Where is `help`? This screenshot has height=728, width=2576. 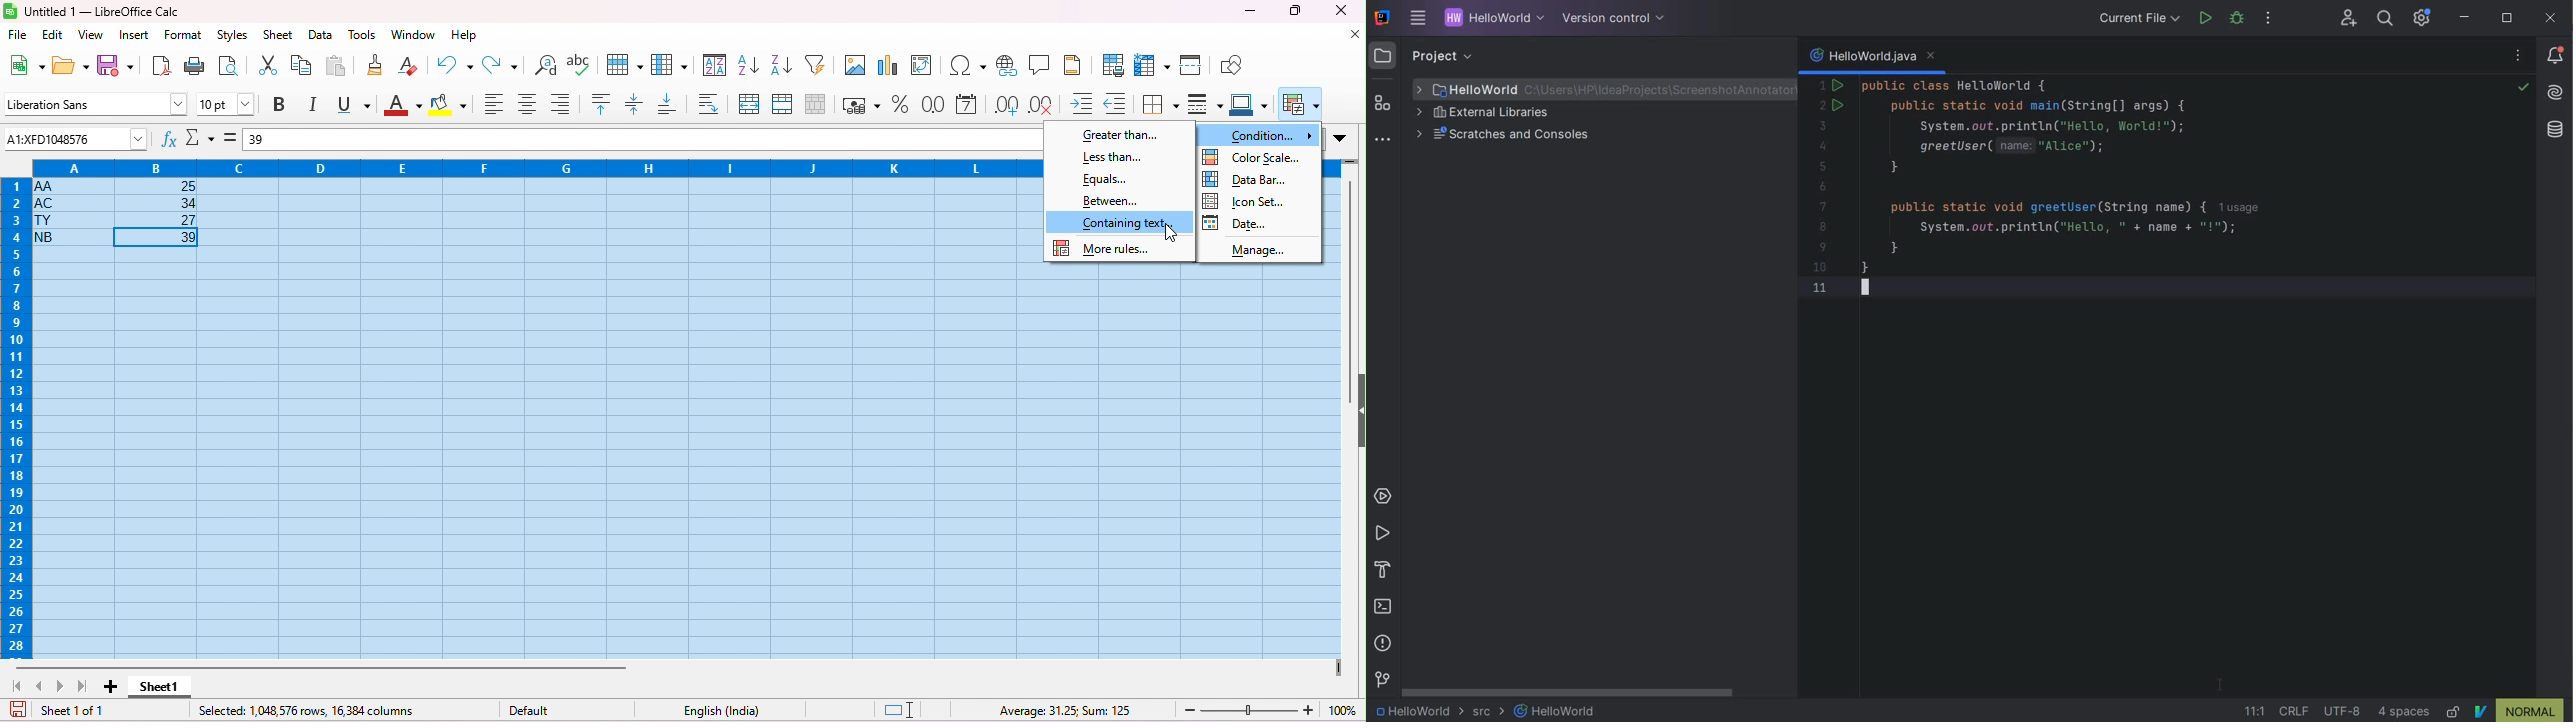 help is located at coordinates (464, 35).